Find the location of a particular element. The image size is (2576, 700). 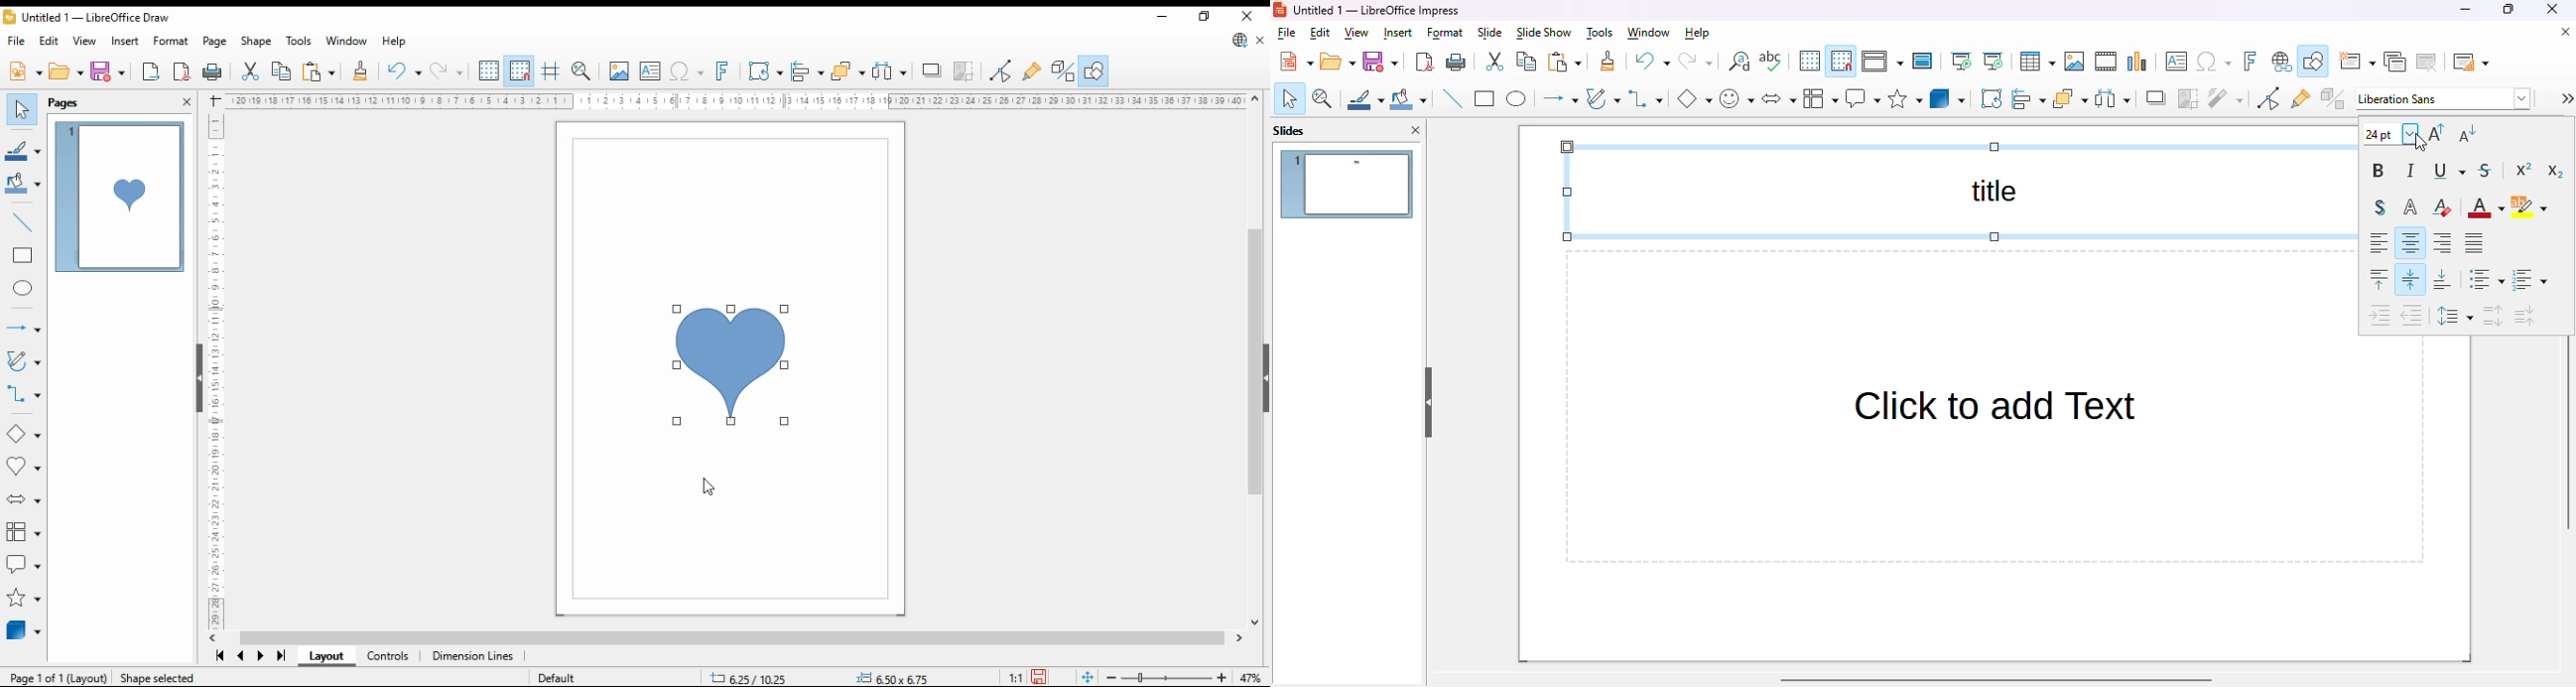

display grid is located at coordinates (489, 71).